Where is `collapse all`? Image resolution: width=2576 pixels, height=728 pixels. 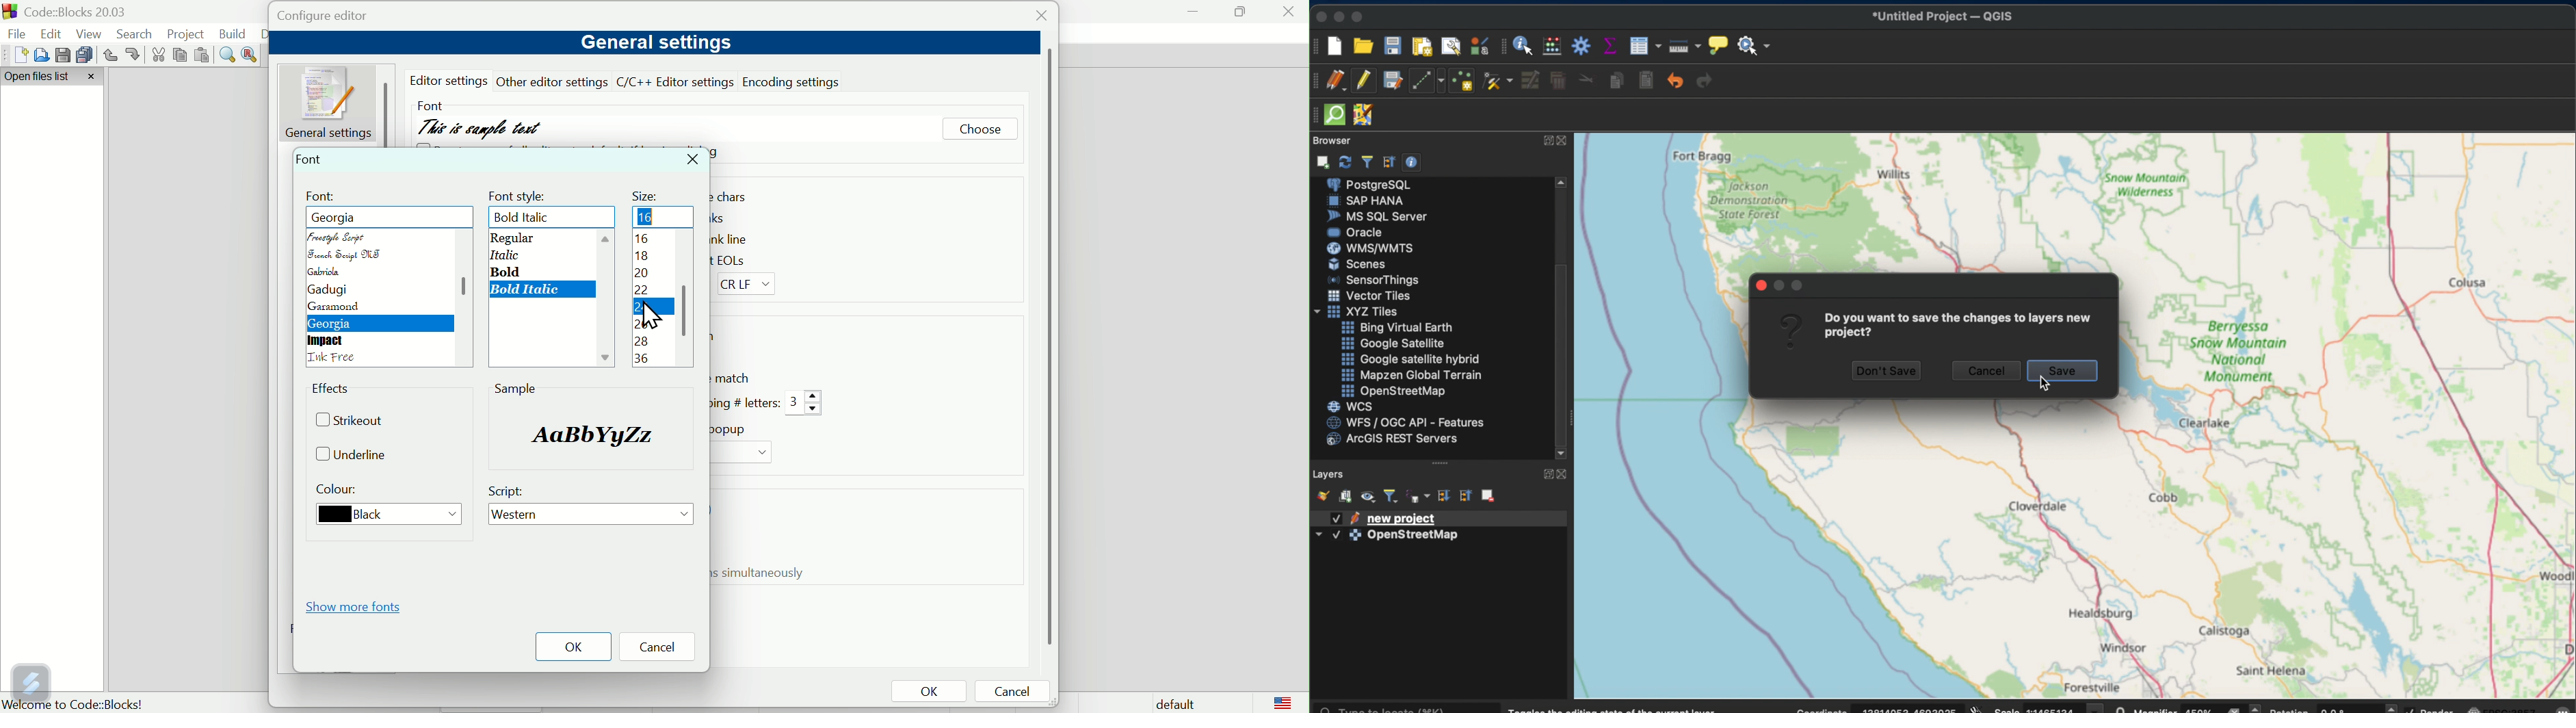
collapse all is located at coordinates (1389, 162).